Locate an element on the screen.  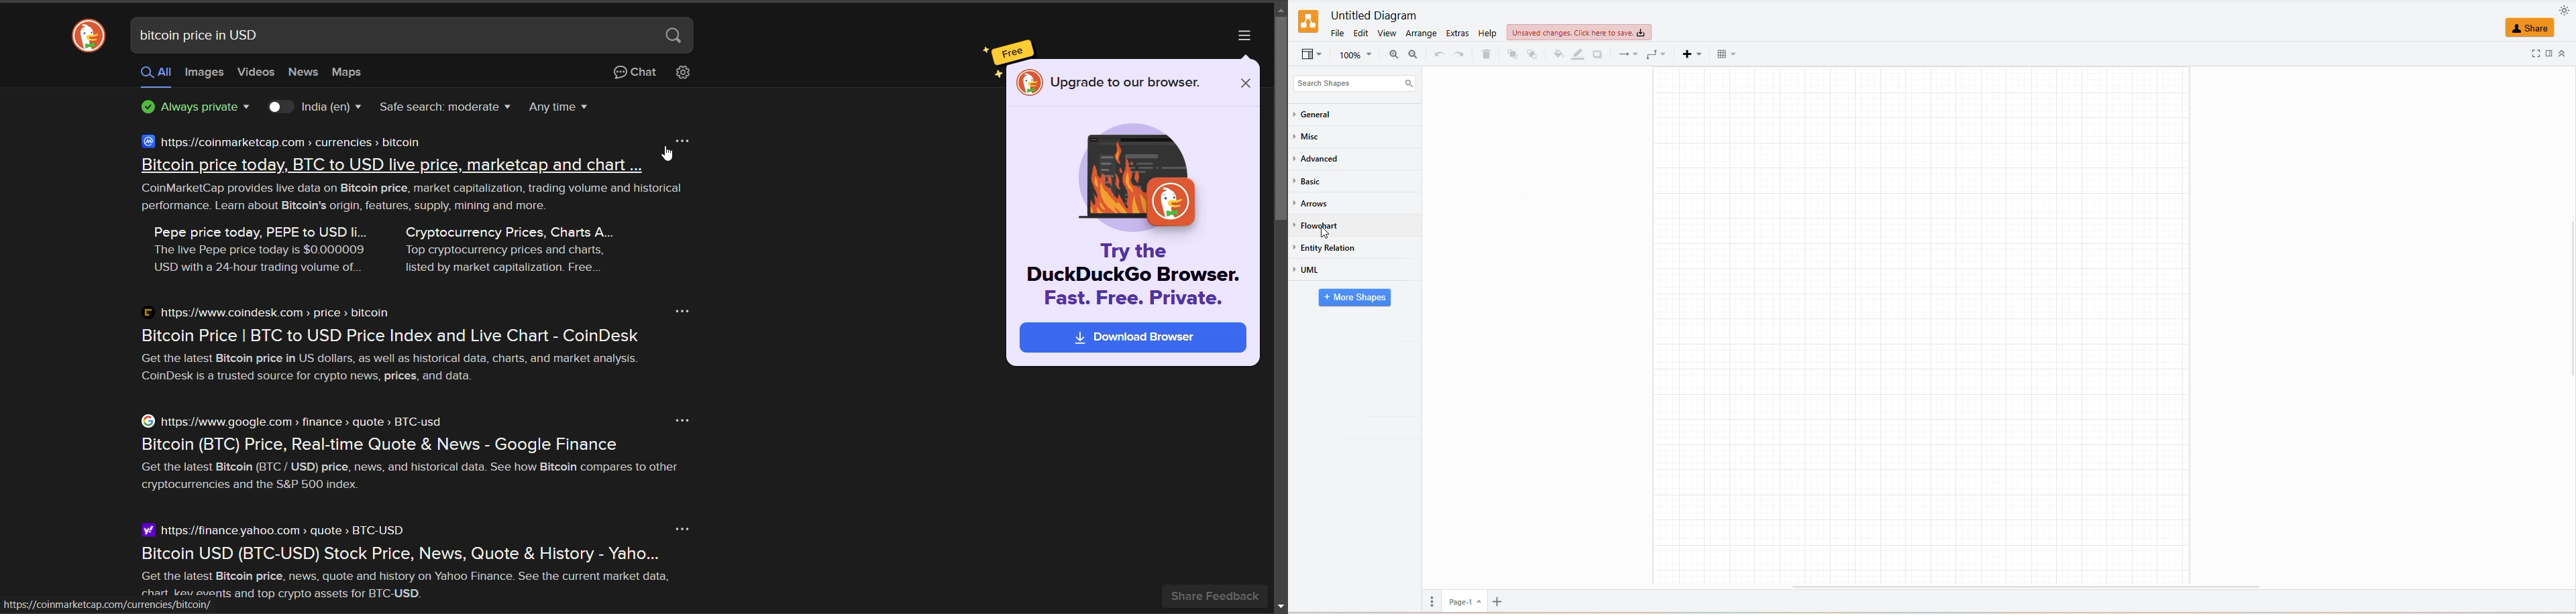
Bitcoin price todav. BTC to USD live price. marketcap and chart .. is located at coordinates (379, 166).